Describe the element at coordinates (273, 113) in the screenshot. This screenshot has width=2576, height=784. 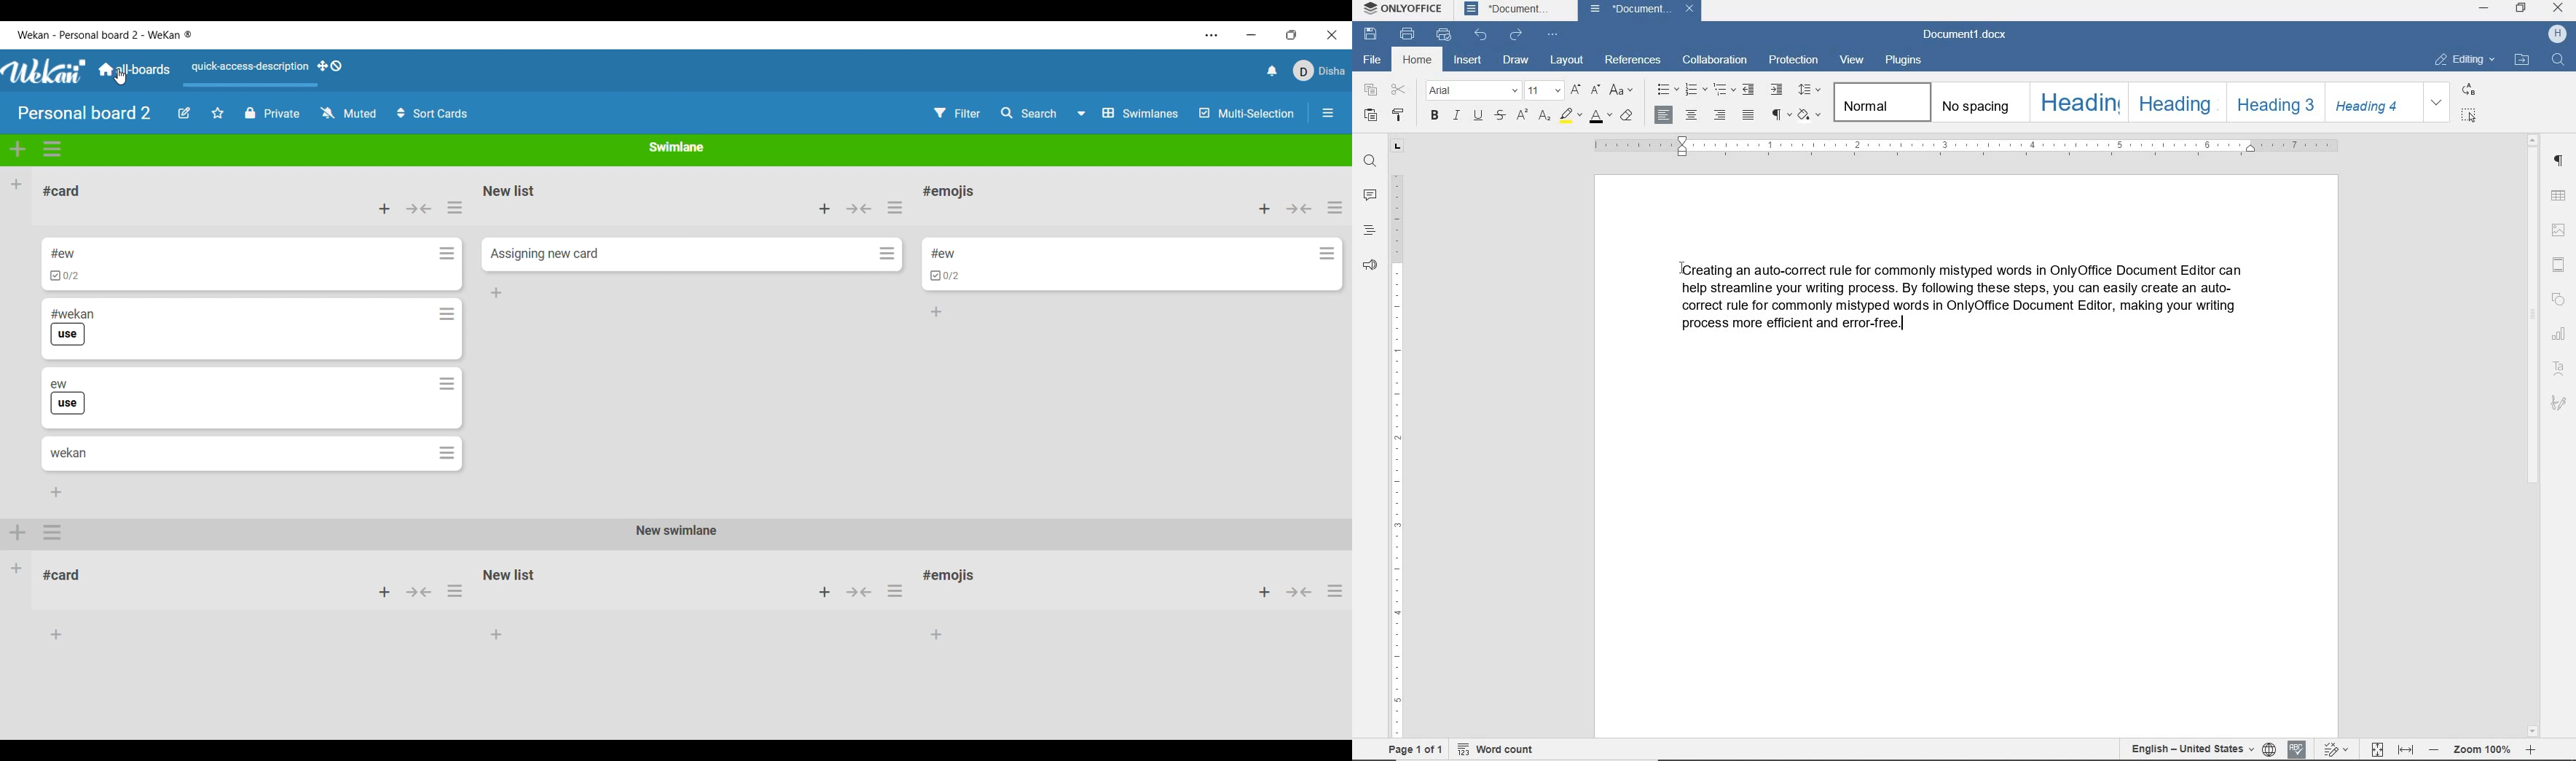
I see `Current privacy status` at that location.